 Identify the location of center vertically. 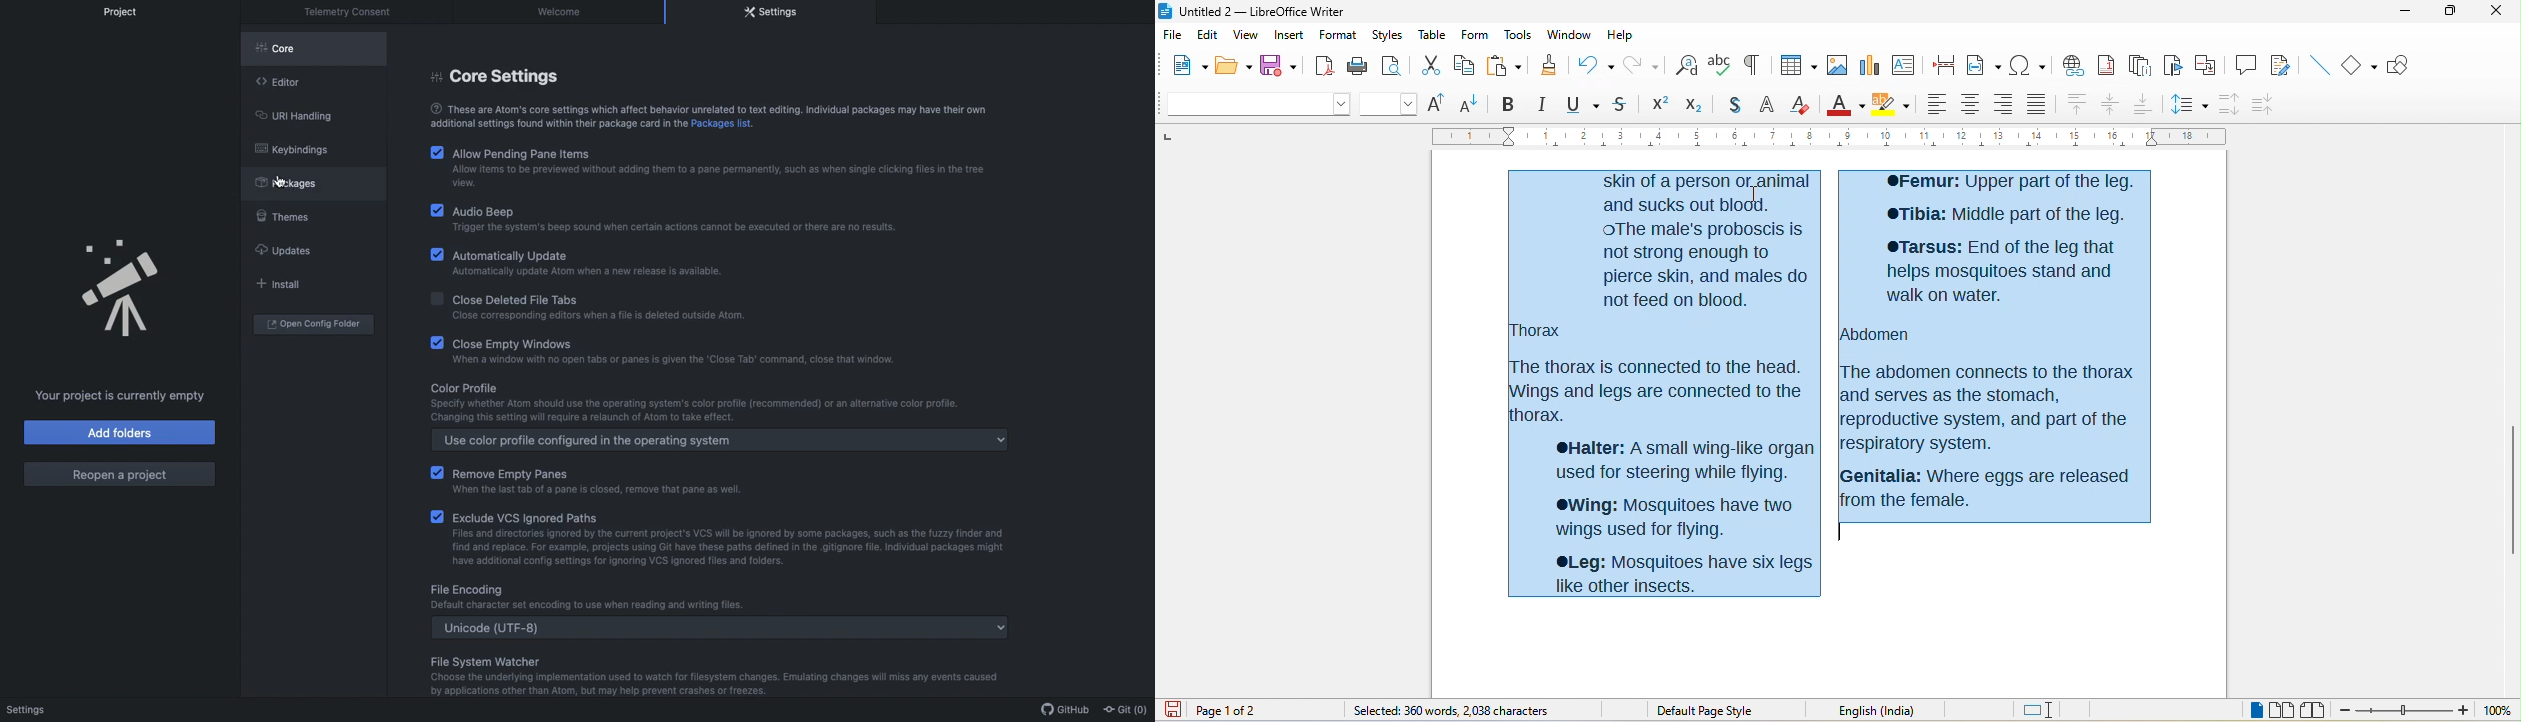
(2110, 104).